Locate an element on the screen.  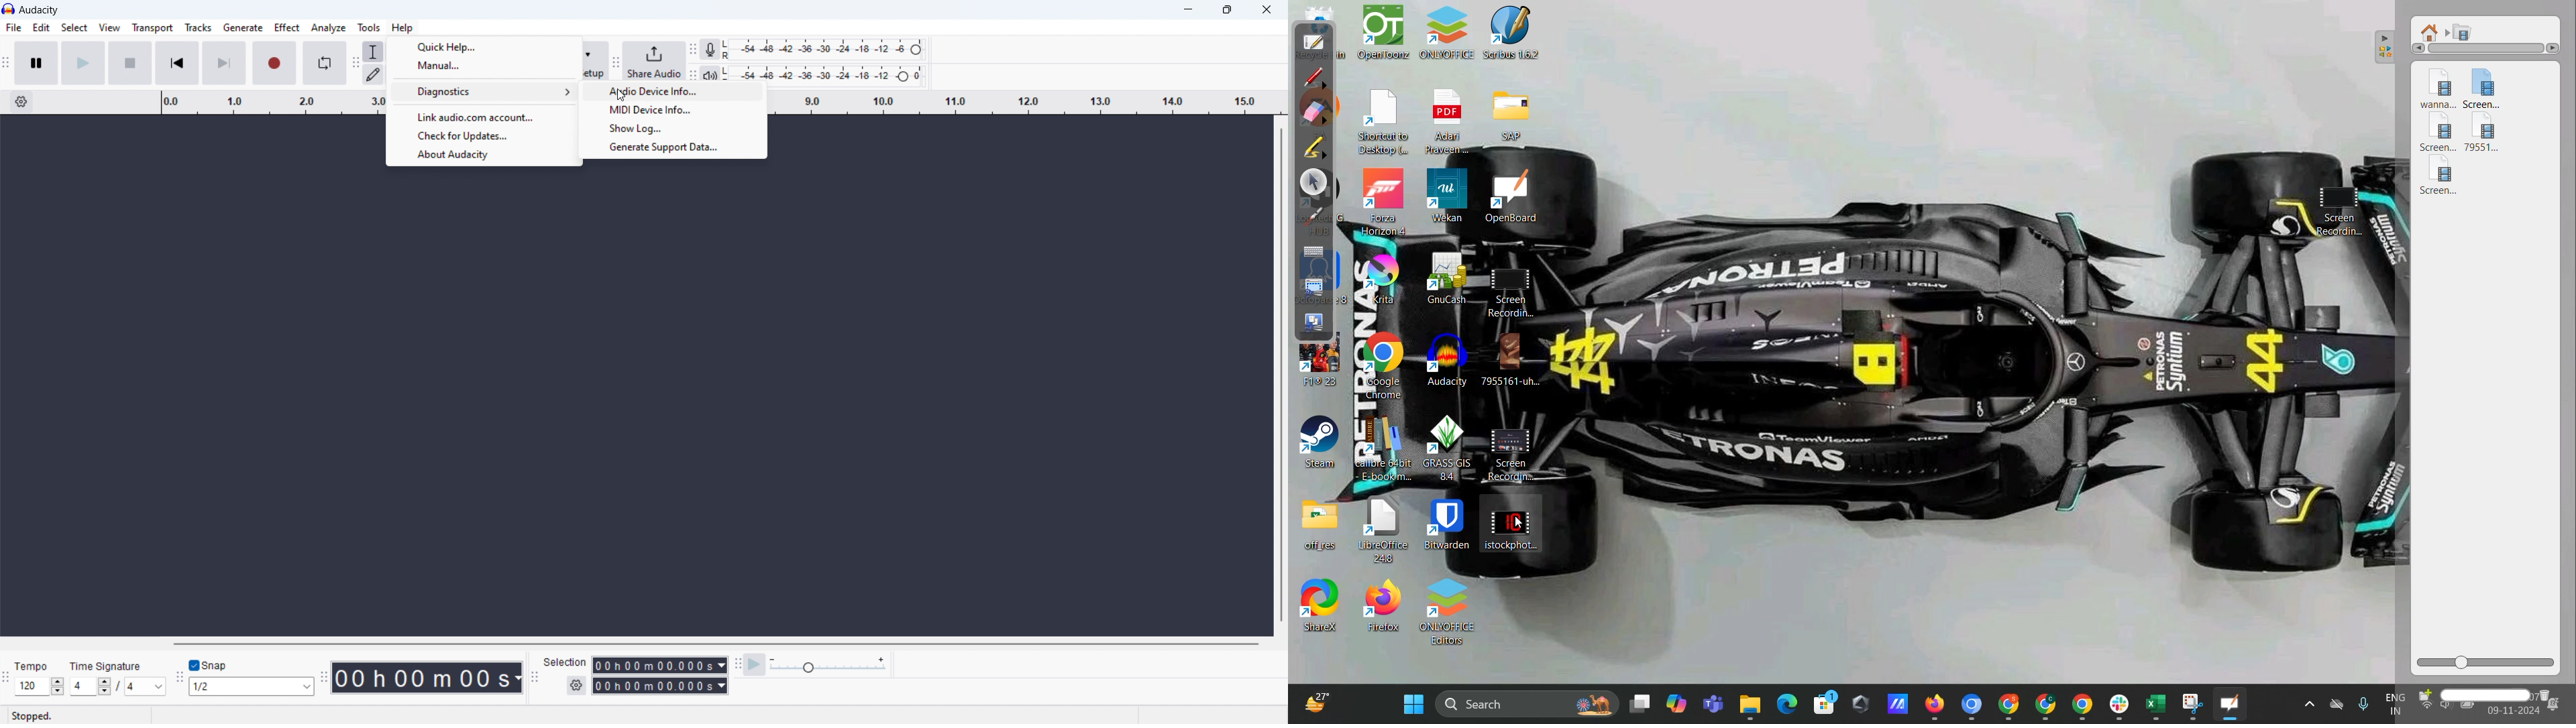
istockphoto is located at coordinates (1509, 542).